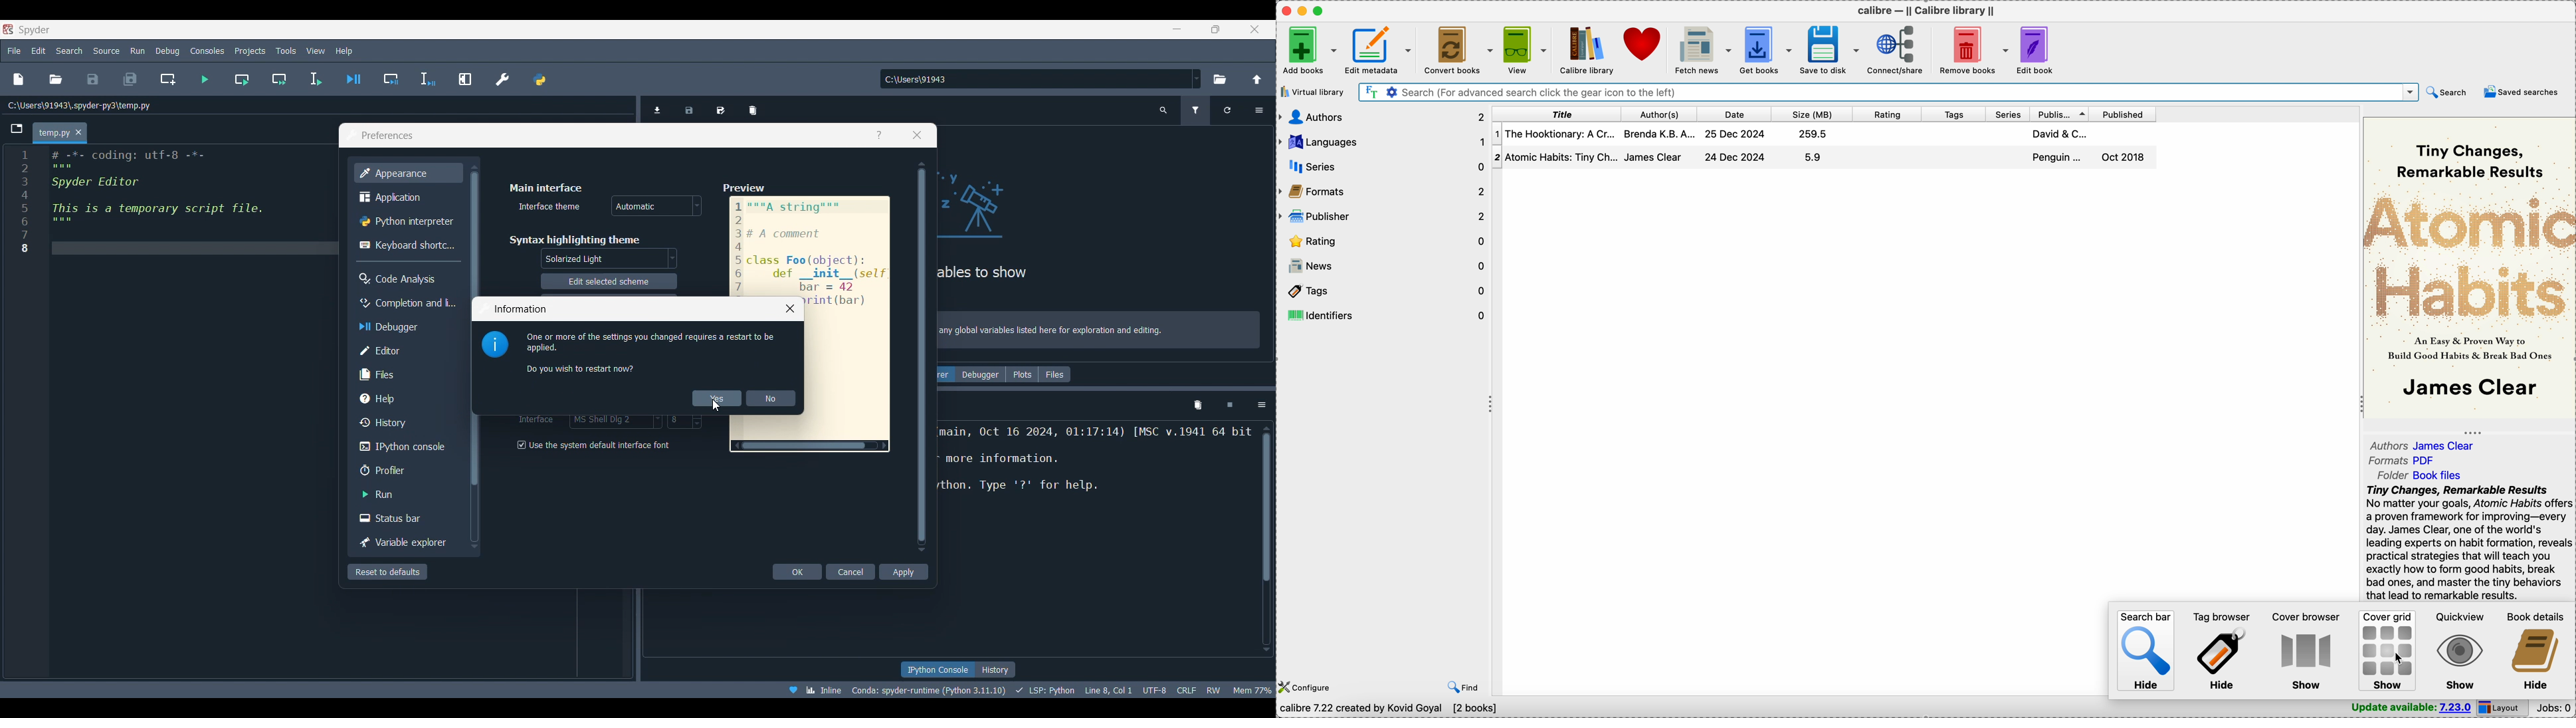 The height and width of the screenshot is (728, 2576). I want to click on Section title, so click(574, 240).